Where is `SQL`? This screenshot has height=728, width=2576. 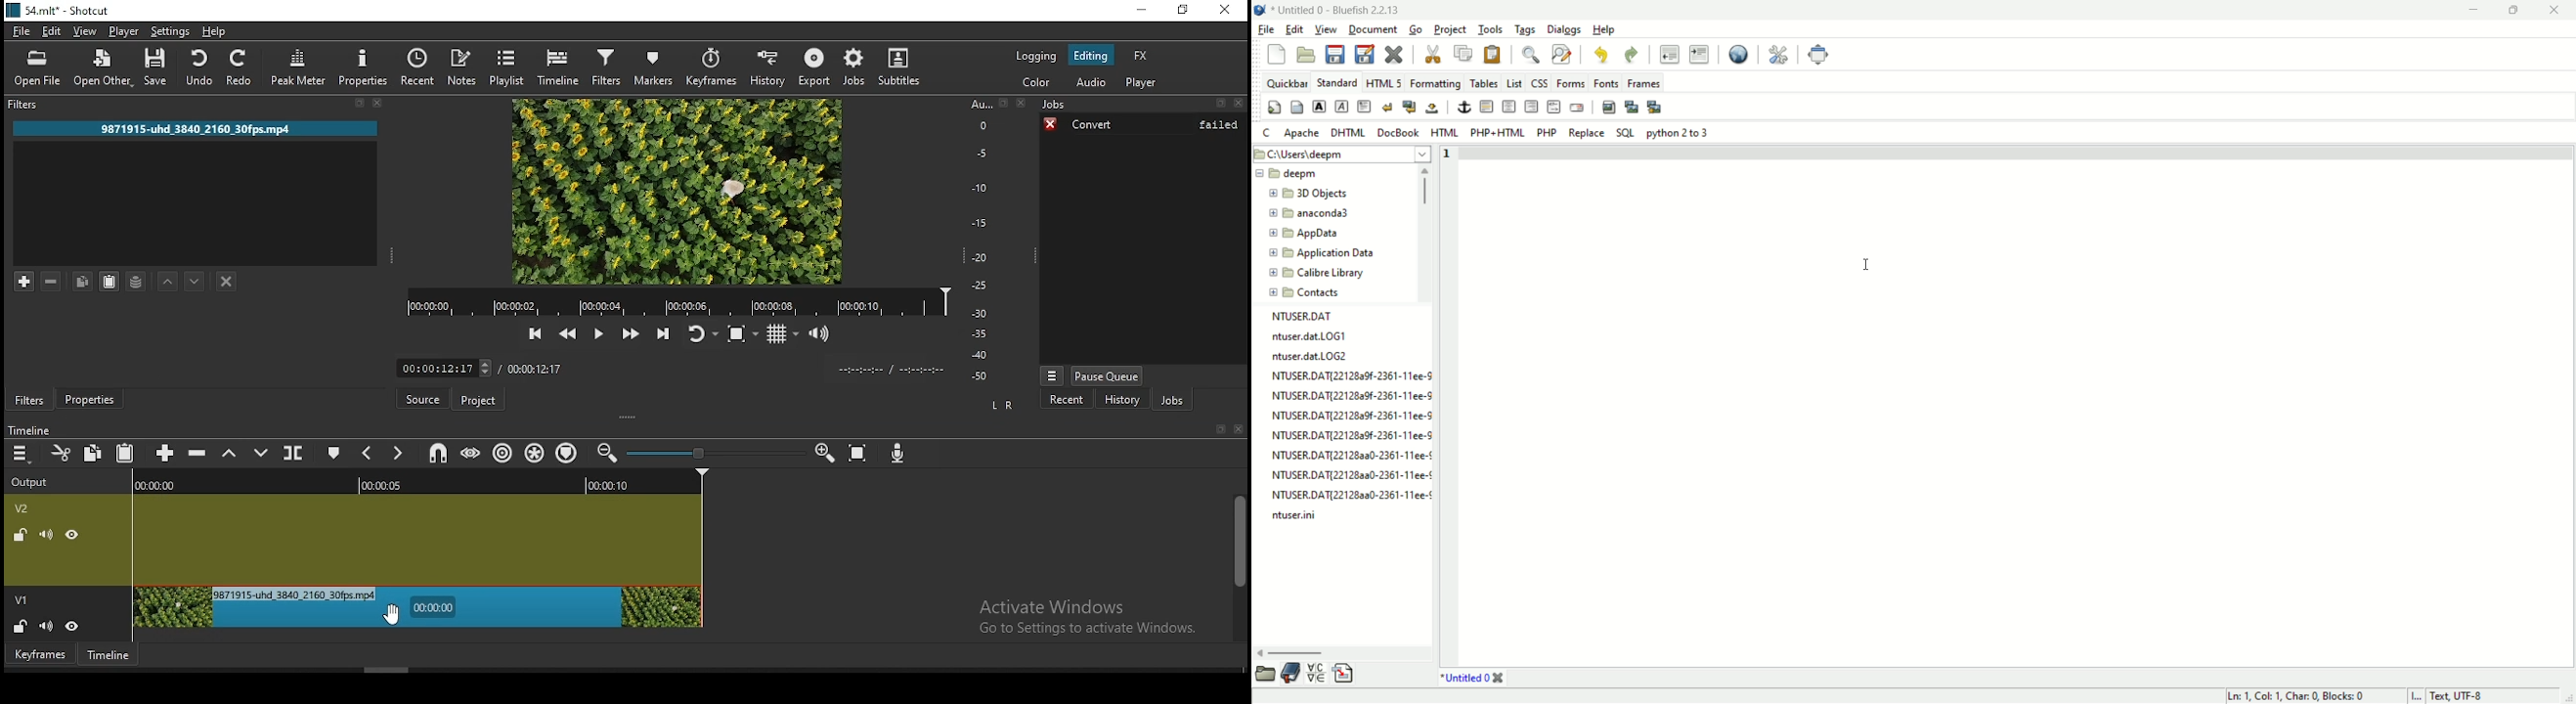
SQL is located at coordinates (1625, 133).